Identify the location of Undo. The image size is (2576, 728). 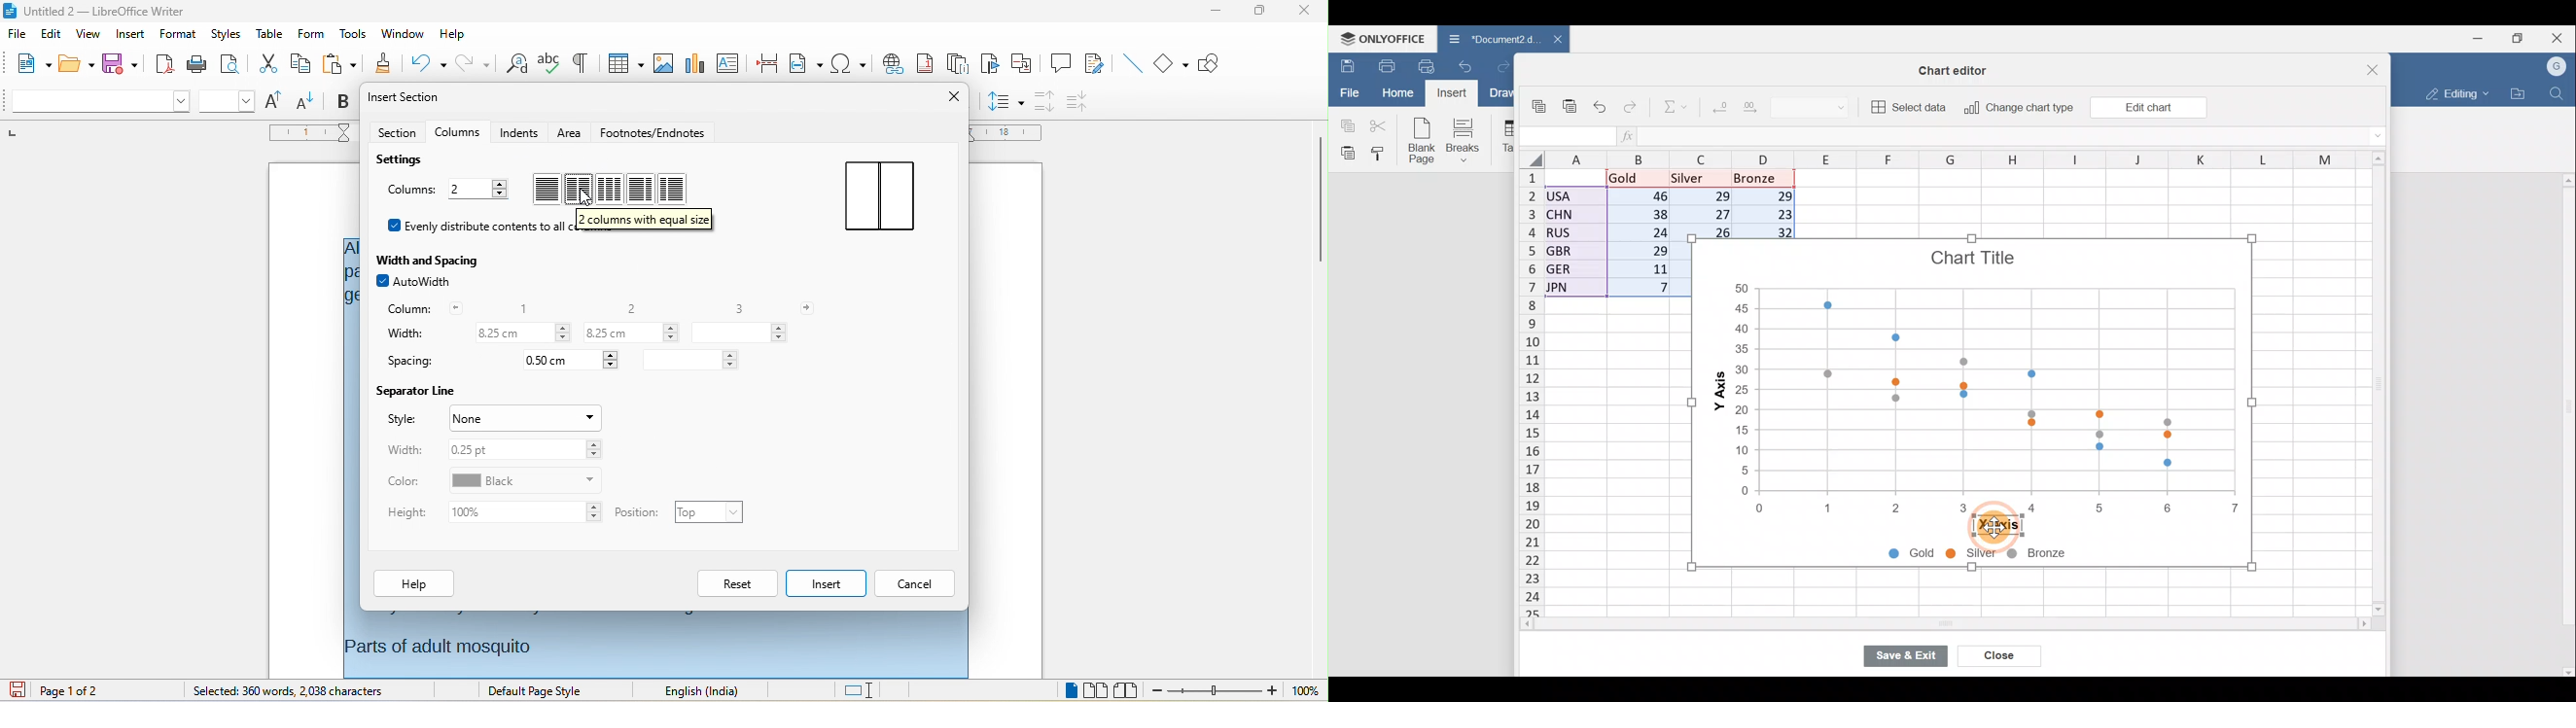
(1601, 104).